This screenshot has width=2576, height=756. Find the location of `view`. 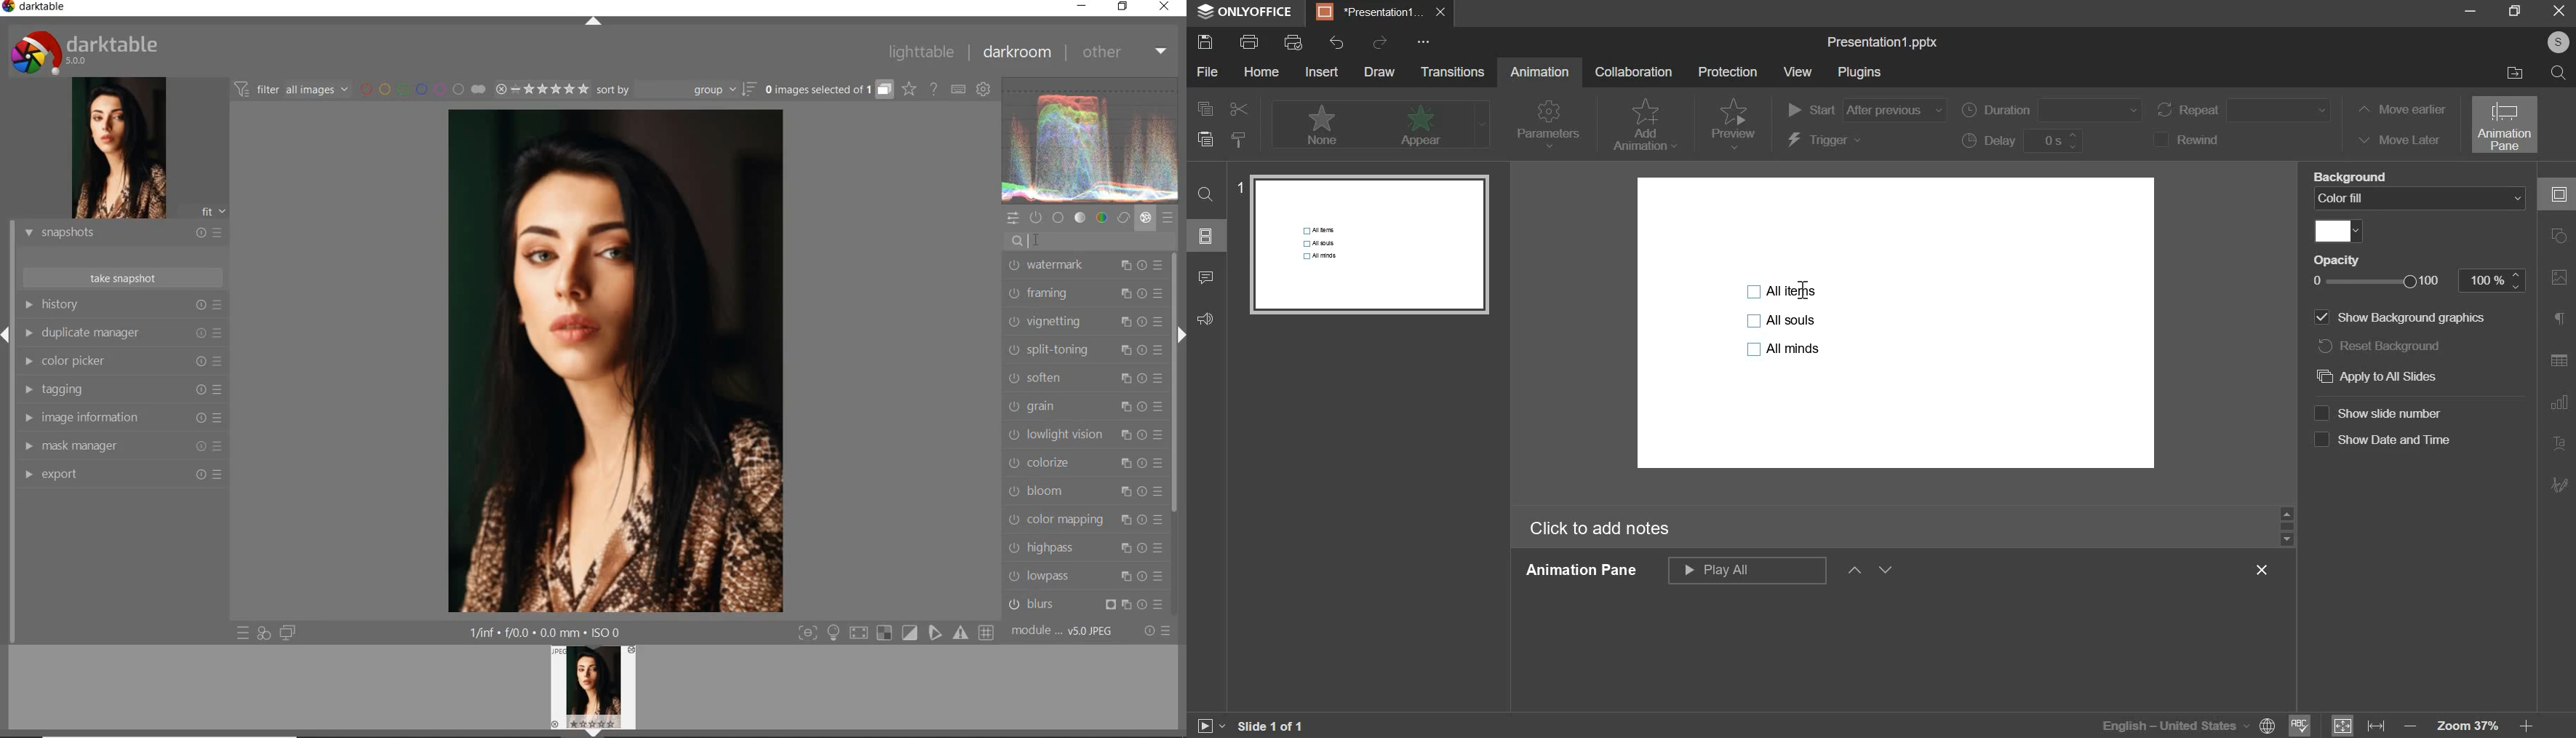

view is located at coordinates (1798, 72).